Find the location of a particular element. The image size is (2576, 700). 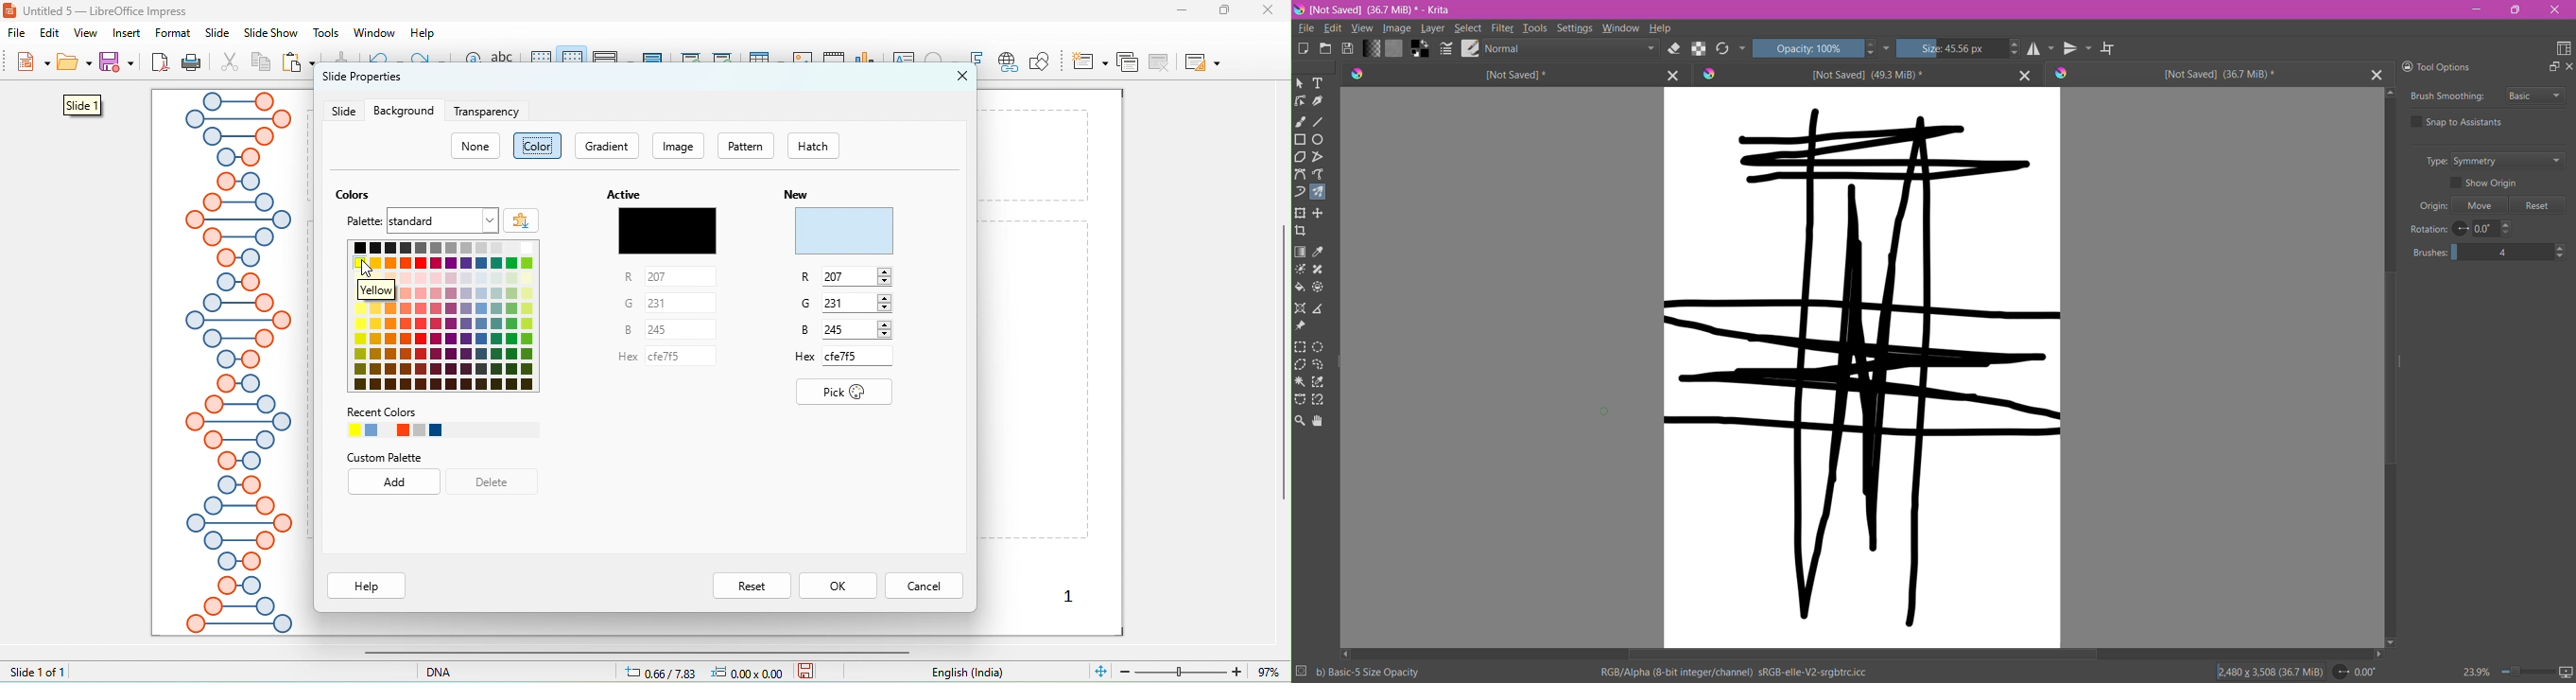

Set the number of brushes is located at coordinates (2483, 252).